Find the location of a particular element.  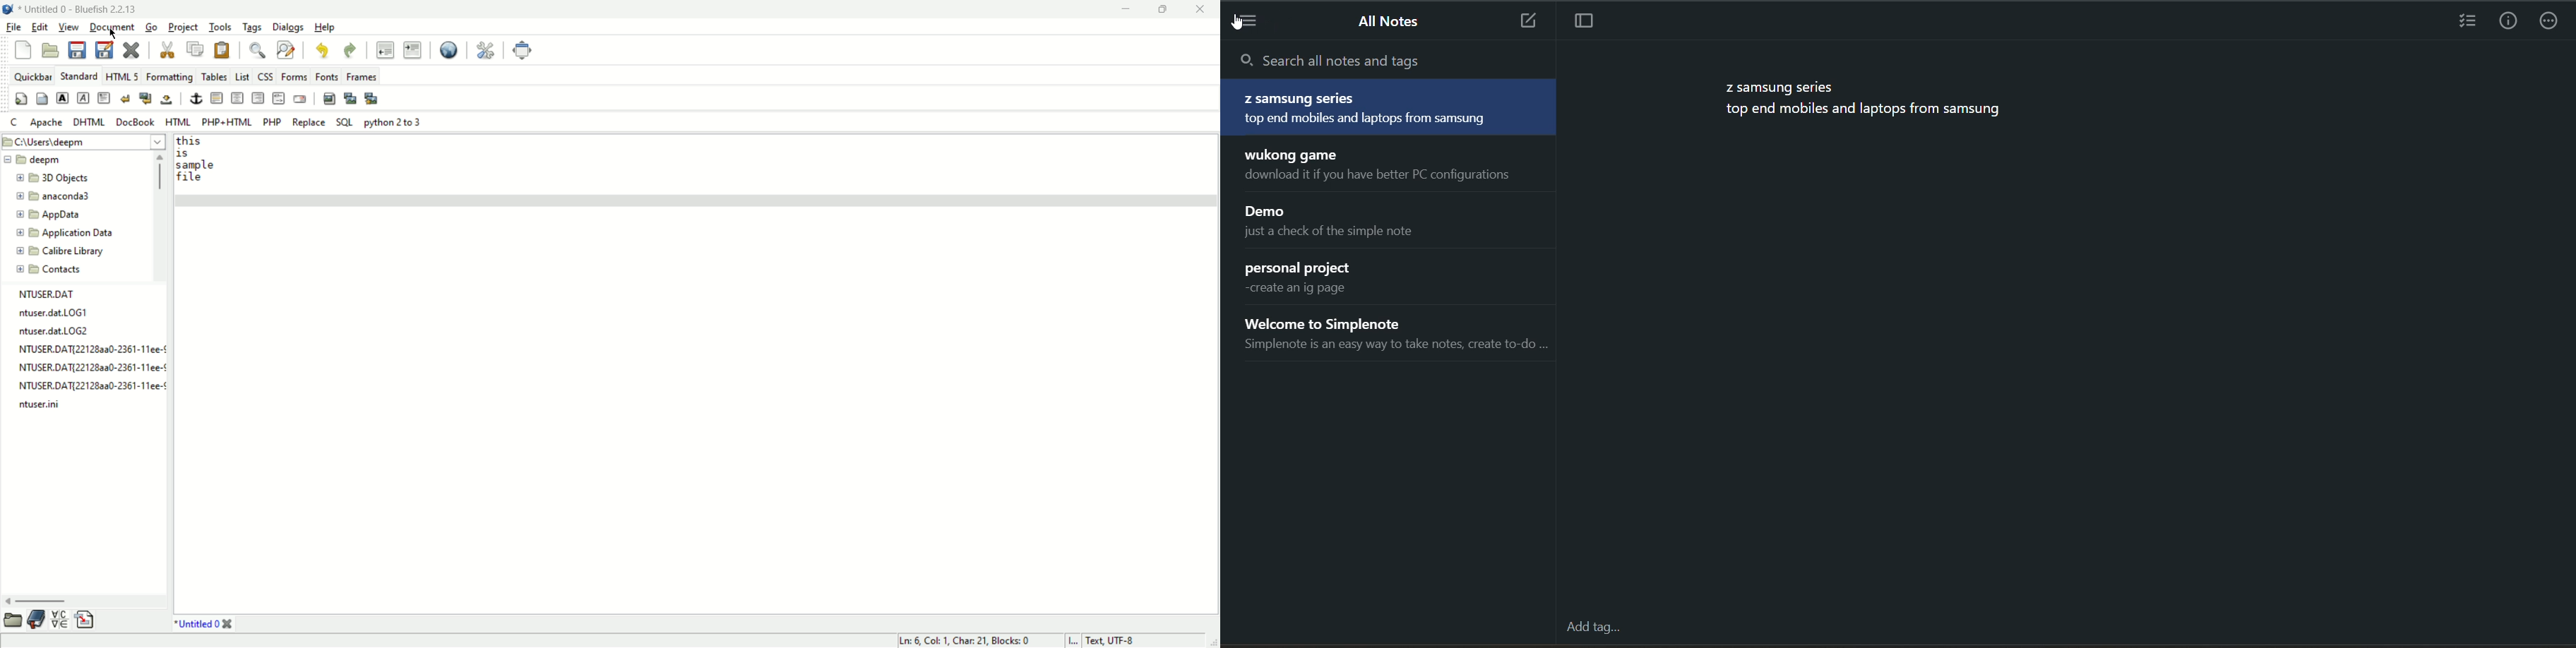

undo is located at coordinates (321, 51).